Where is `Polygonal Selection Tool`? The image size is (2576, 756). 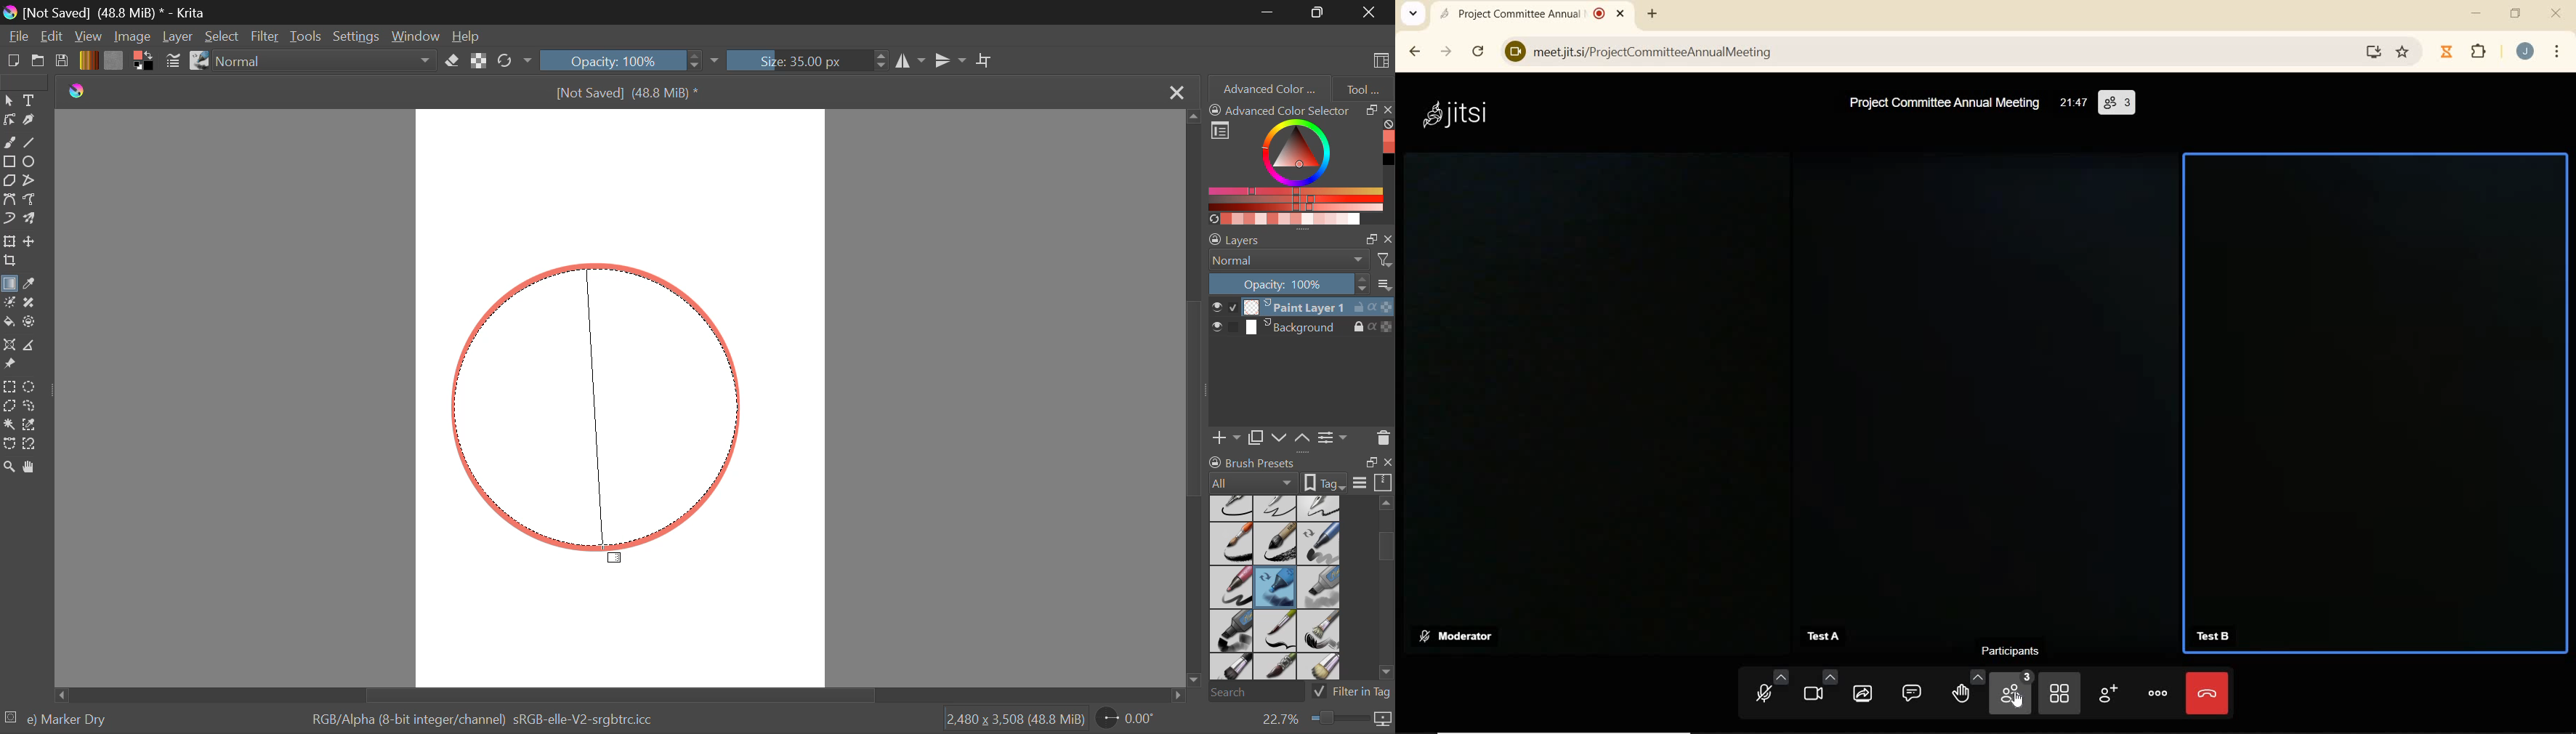
Polygonal Selection Tool is located at coordinates (9, 405).